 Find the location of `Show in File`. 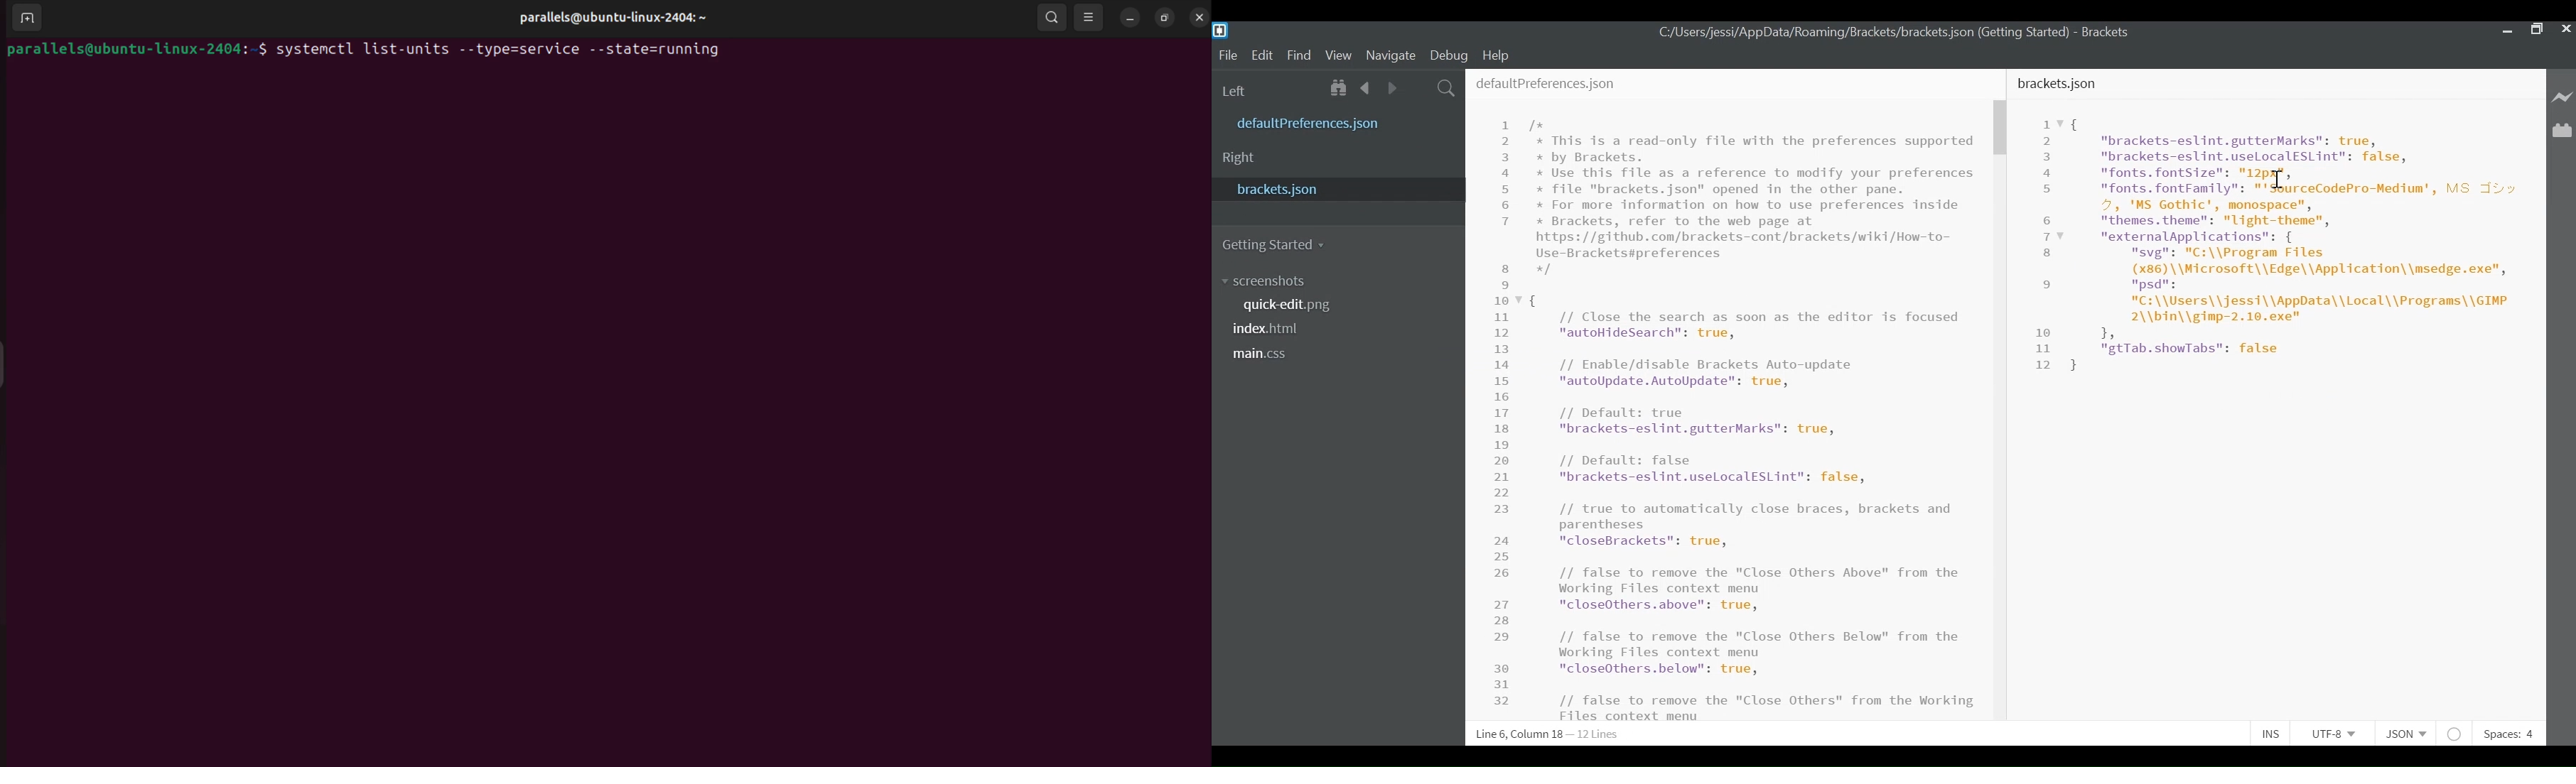

Show in File is located at coordinates (1340, 88).